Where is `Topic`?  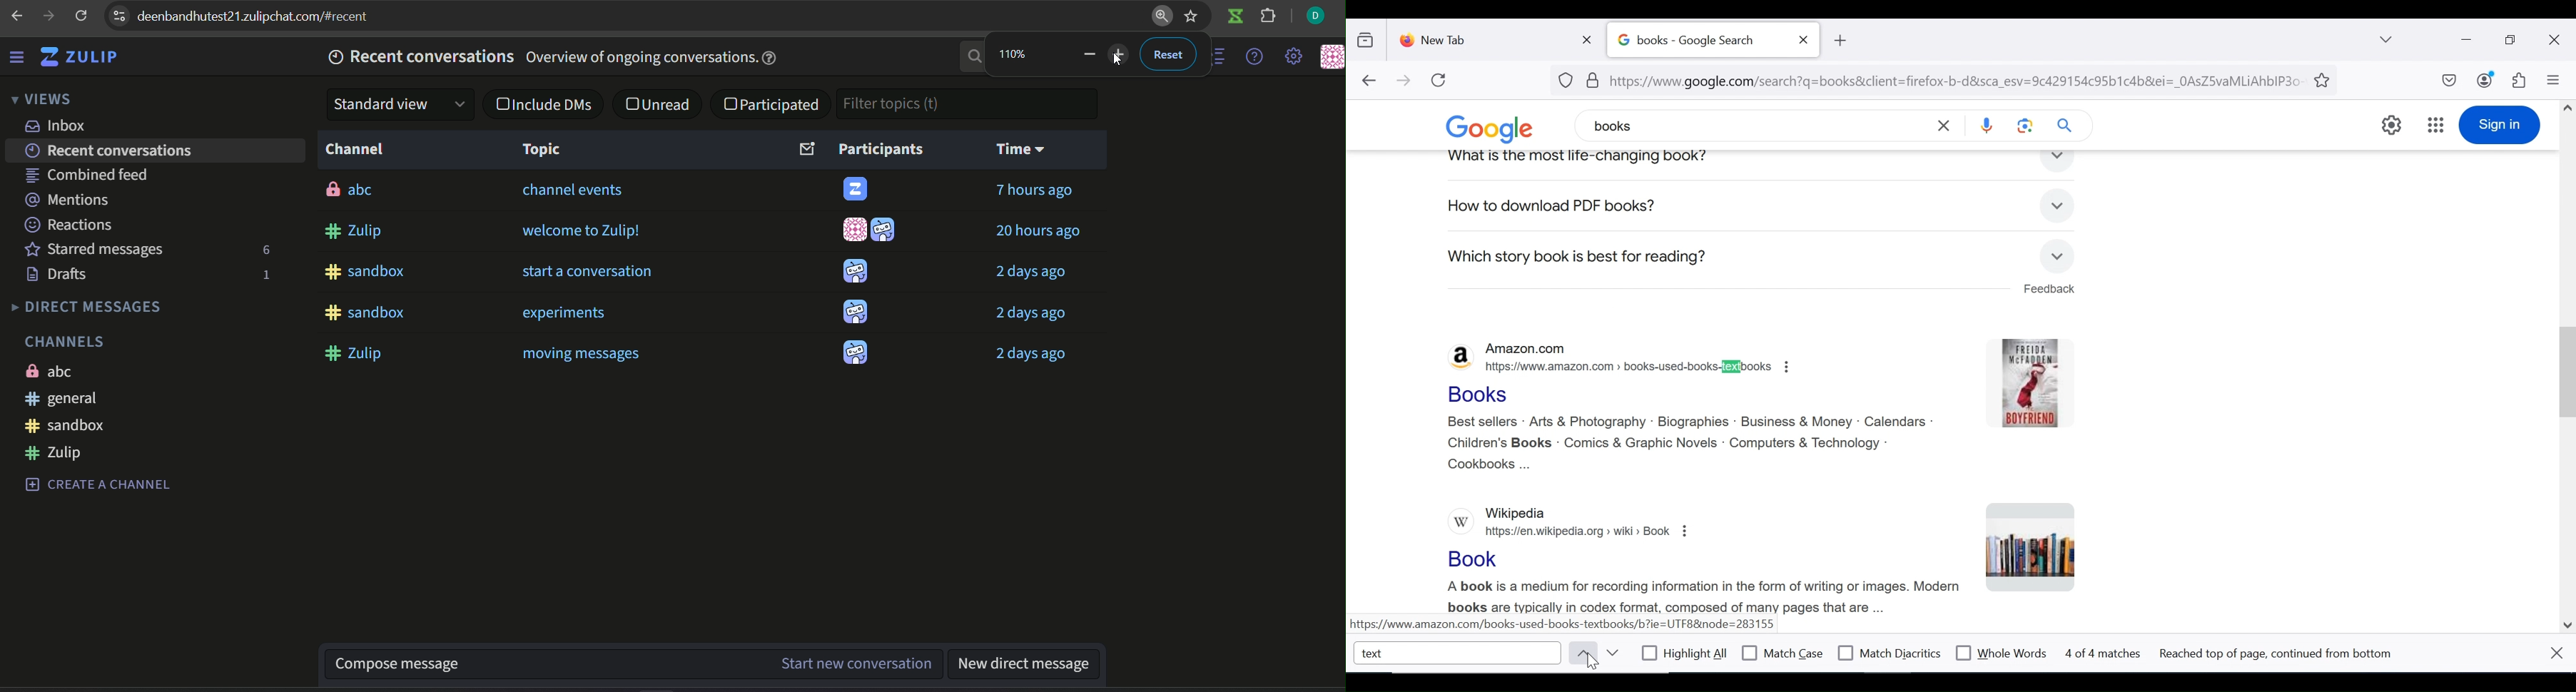 Topic is located at coordinates (542, 150).